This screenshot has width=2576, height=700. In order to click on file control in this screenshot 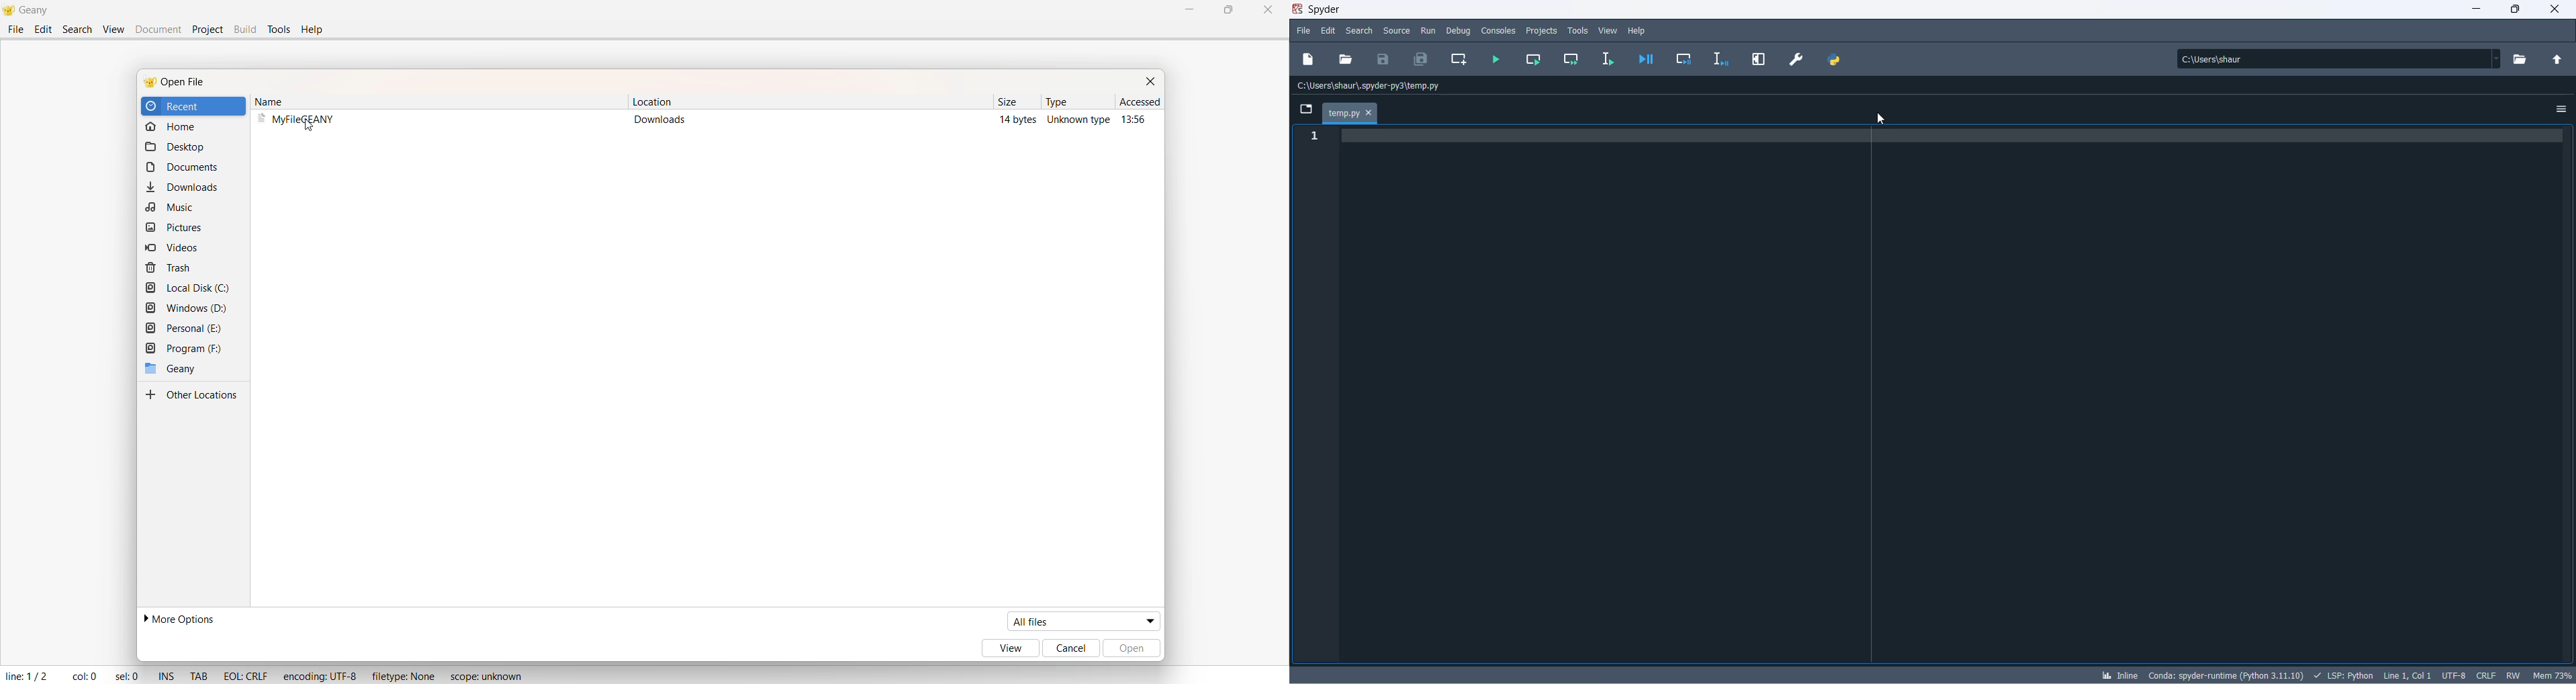, I will do `click(2511, 675)`.